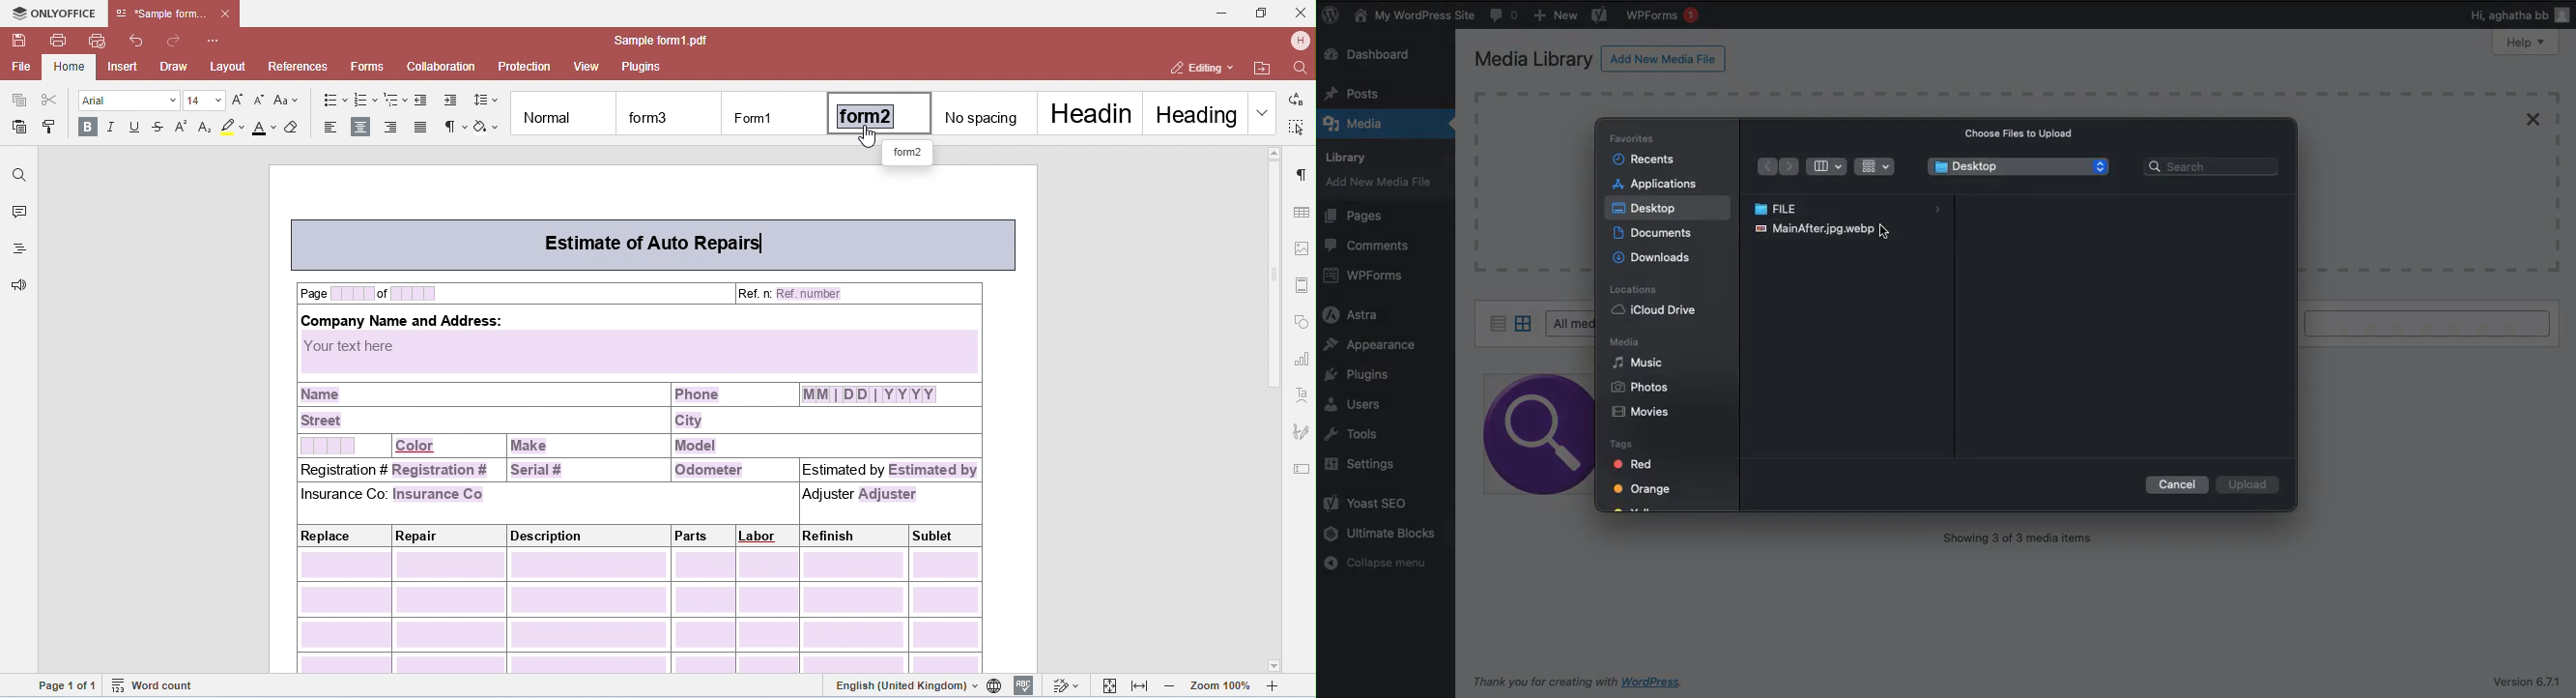  I want to click on Forward, so click(1791, 167).